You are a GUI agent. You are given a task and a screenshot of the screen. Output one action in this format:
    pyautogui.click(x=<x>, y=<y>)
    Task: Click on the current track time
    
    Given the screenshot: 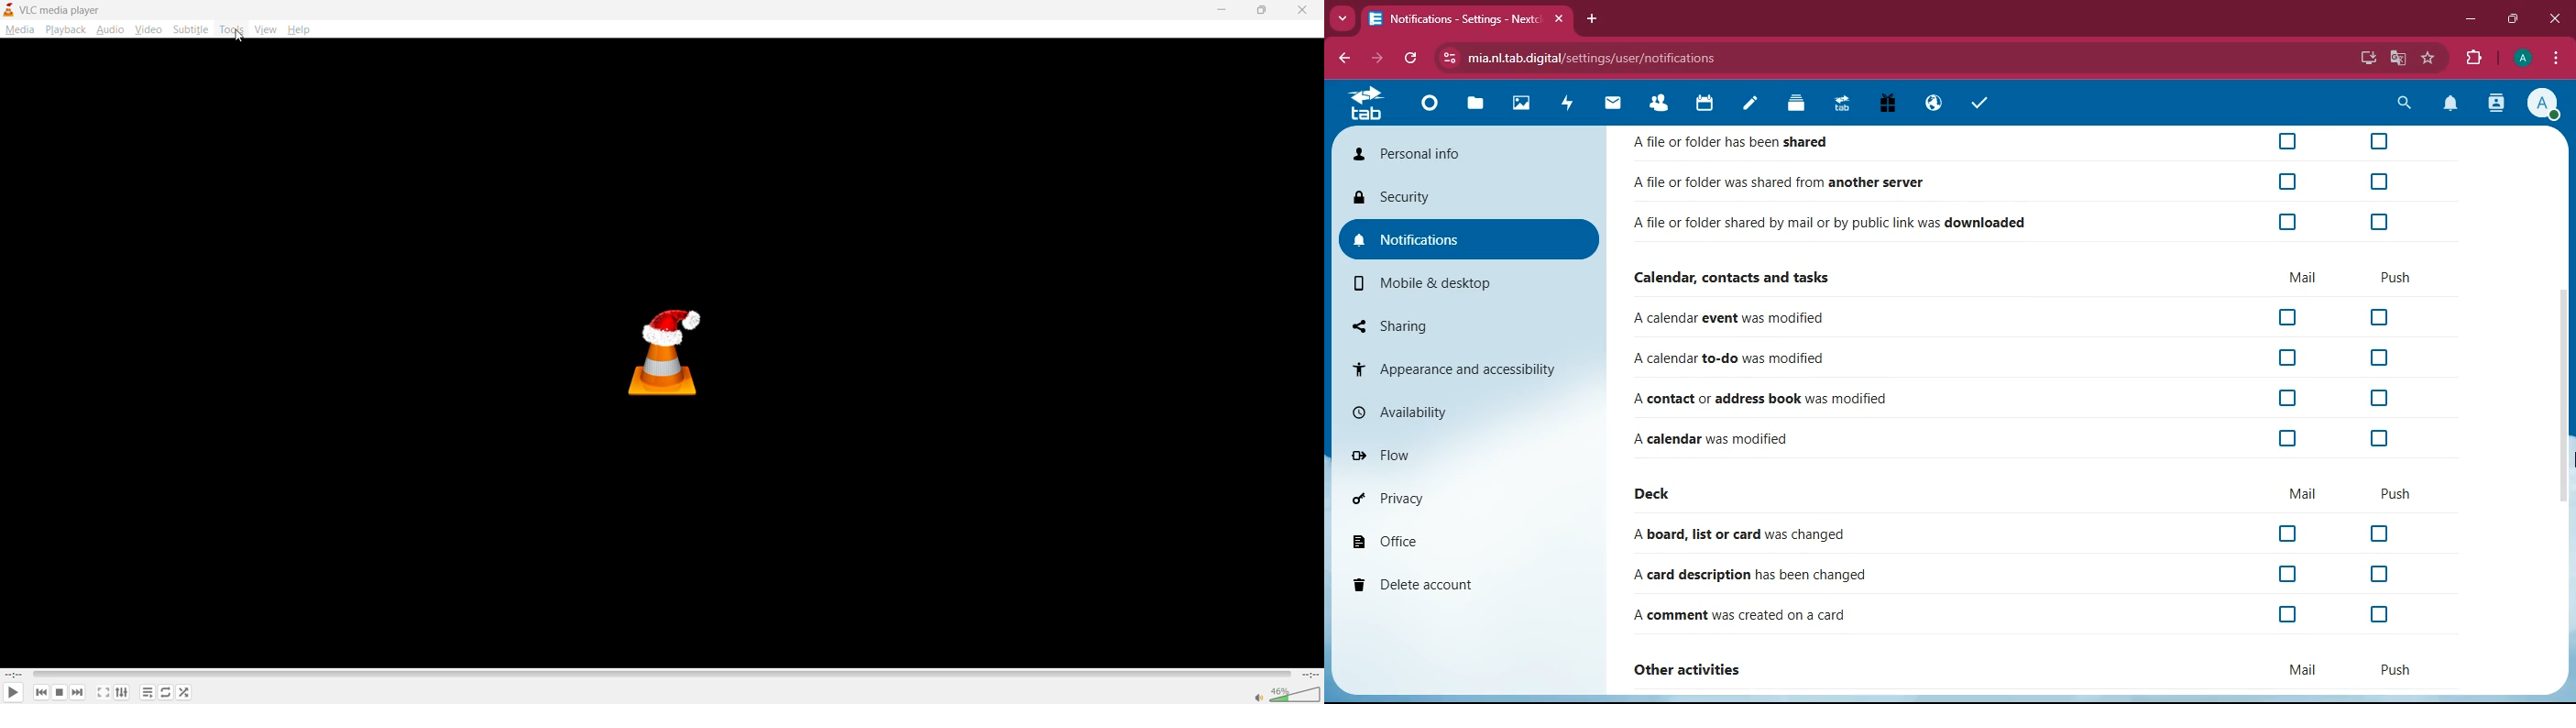 What is the action you would take?
    pyautogui.click(x=14, y=673)
    